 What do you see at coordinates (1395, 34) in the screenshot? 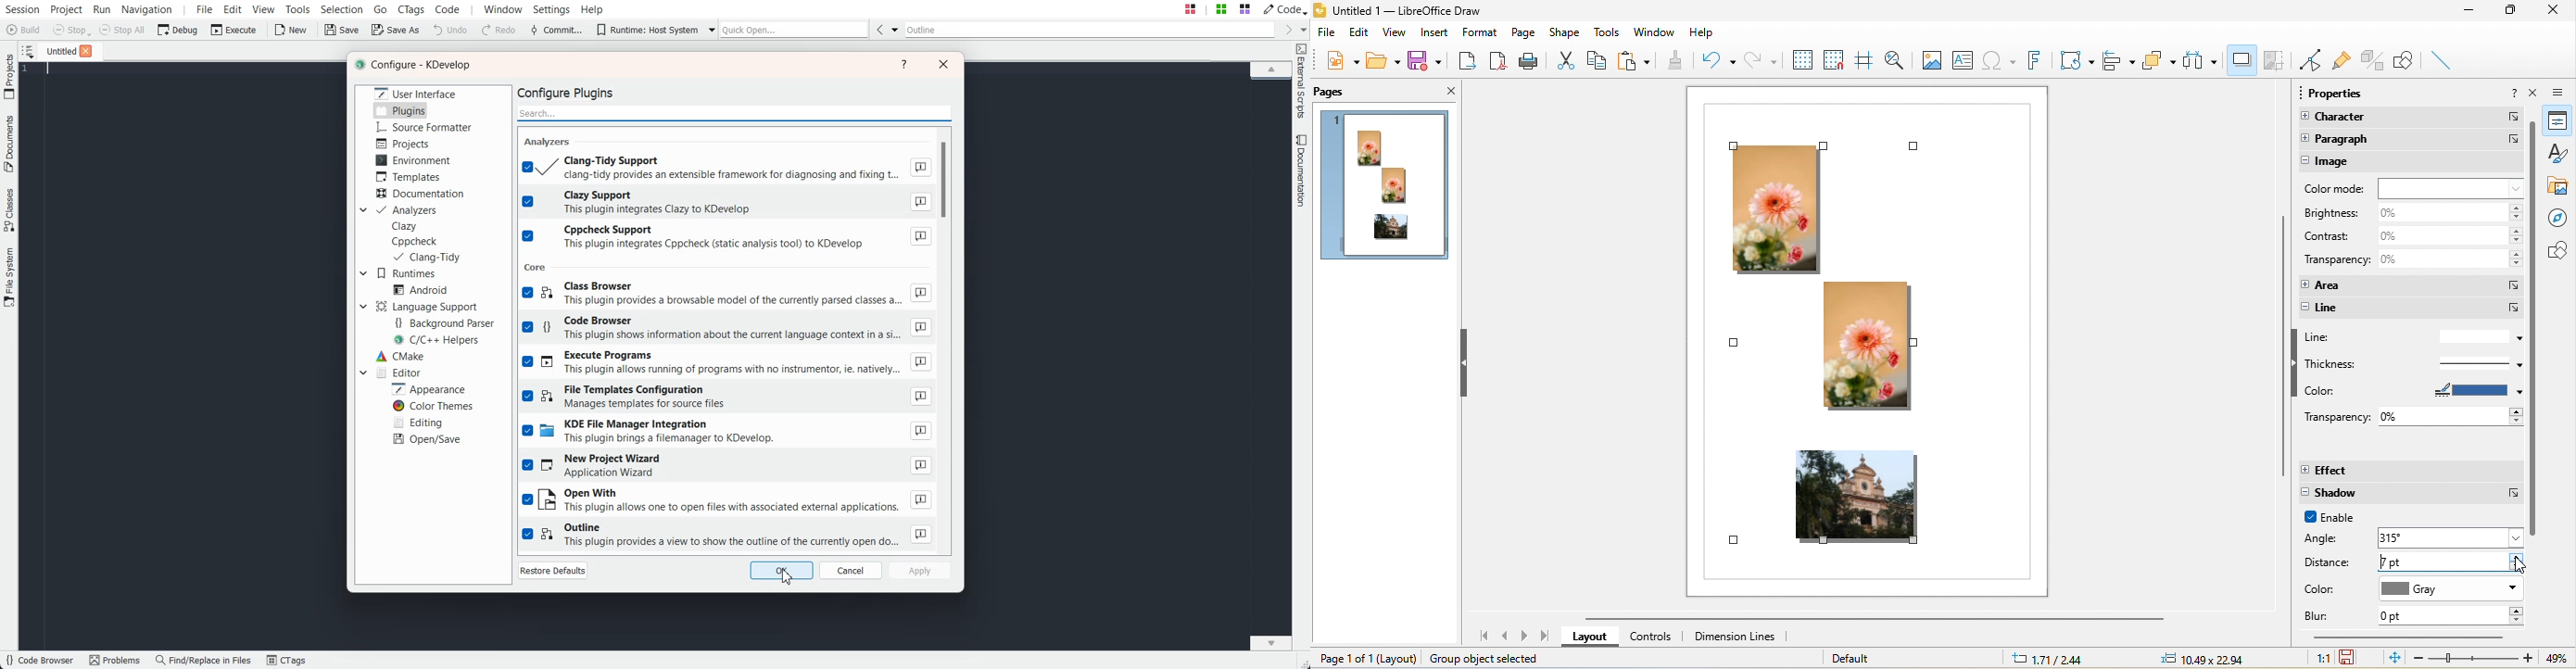
I see `view` at bounding box center [1395, 34].